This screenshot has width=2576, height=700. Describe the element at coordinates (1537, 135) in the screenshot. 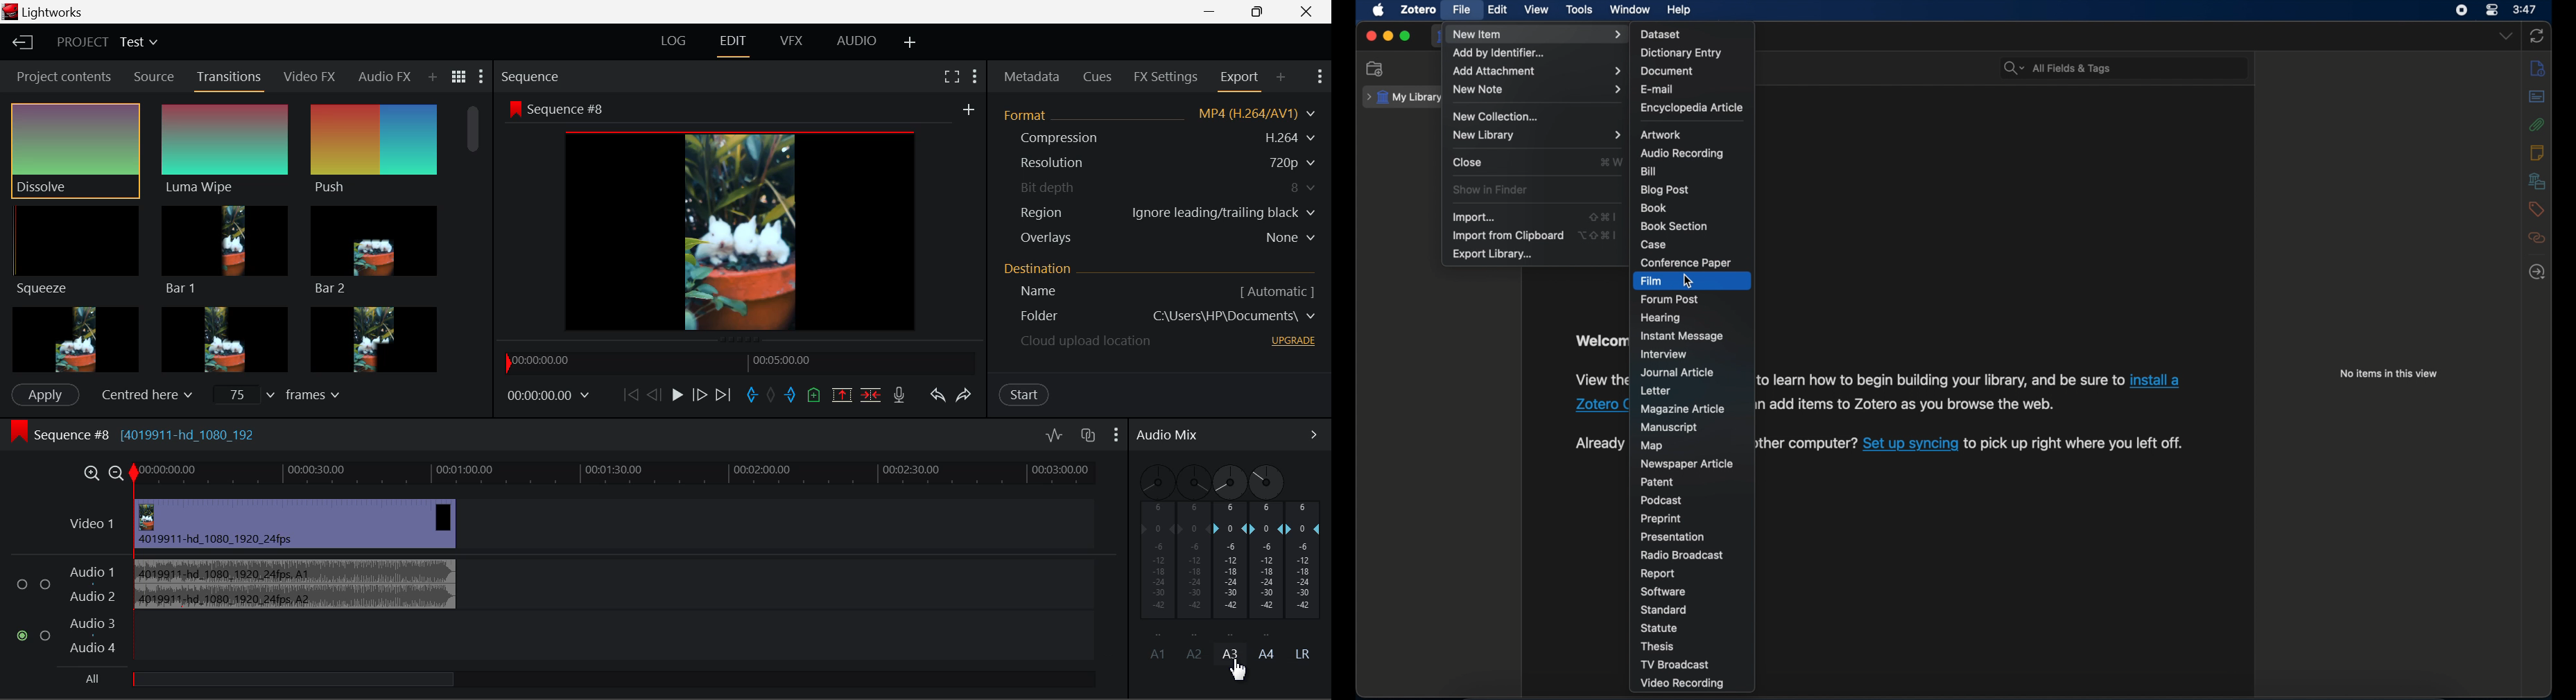

I see `new library` at that location.